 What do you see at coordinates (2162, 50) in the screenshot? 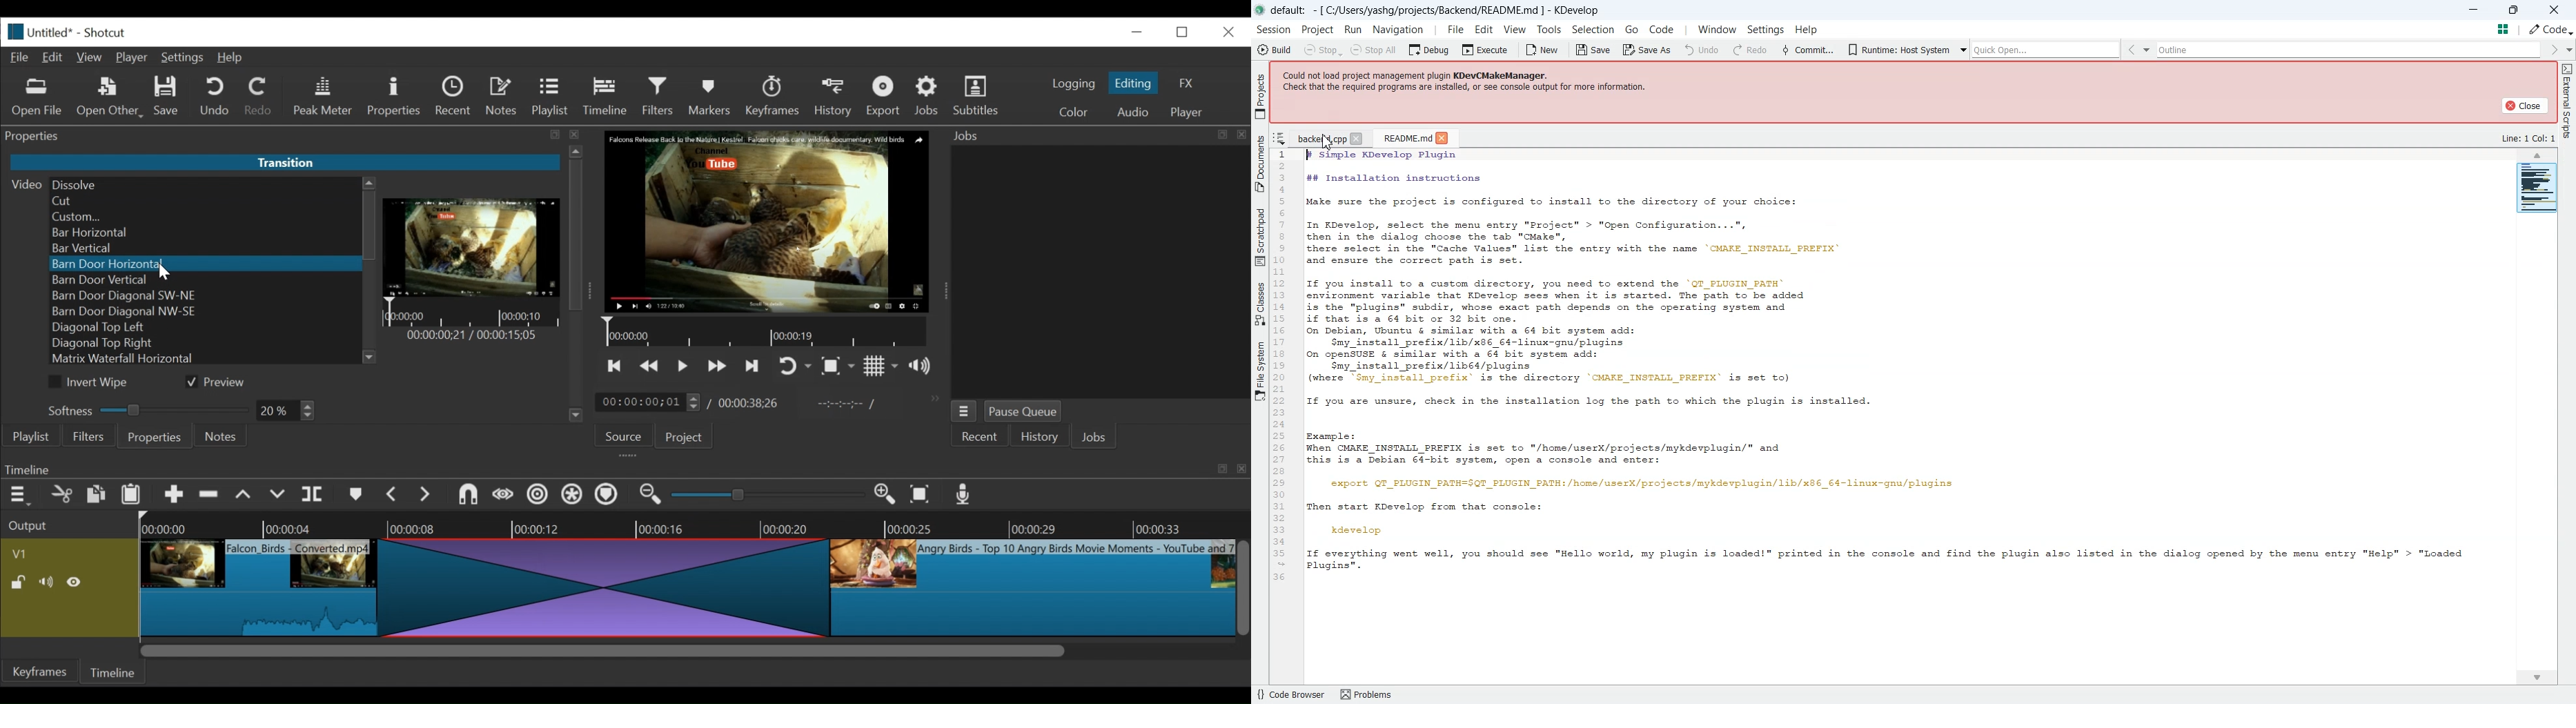
I see `Outline` at bounding box center [2162, 50].